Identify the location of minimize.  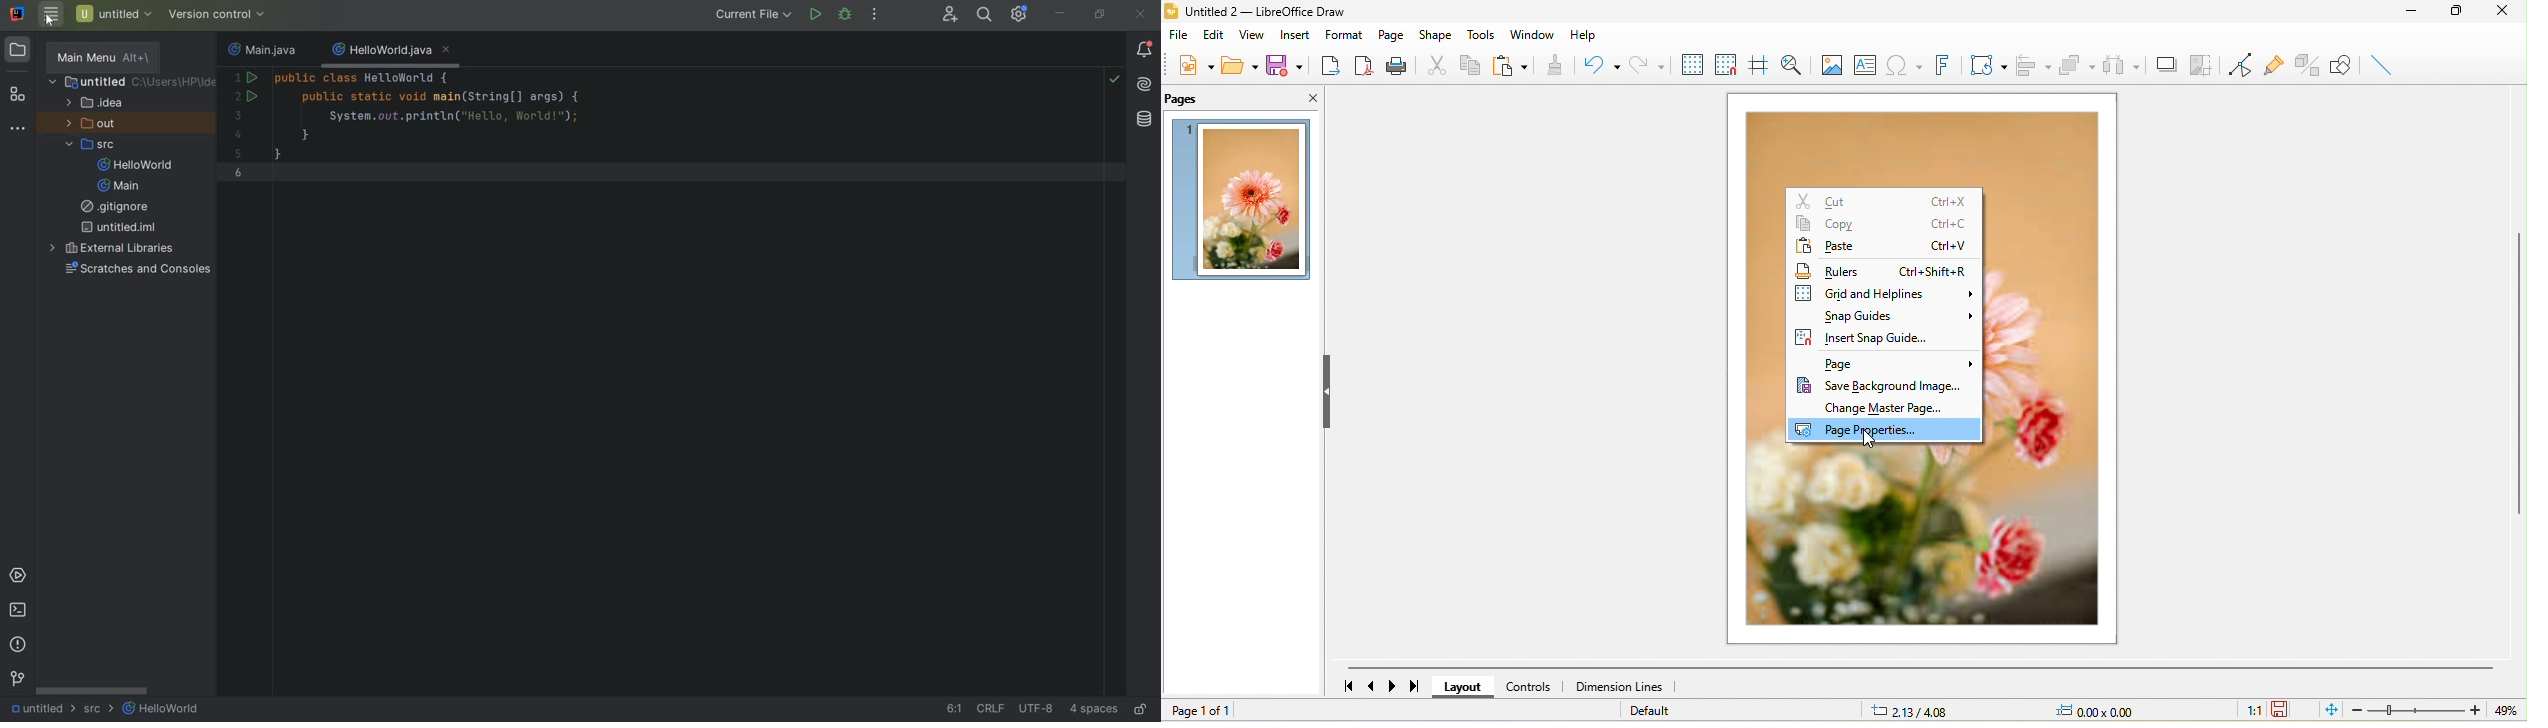
(2419, 13).